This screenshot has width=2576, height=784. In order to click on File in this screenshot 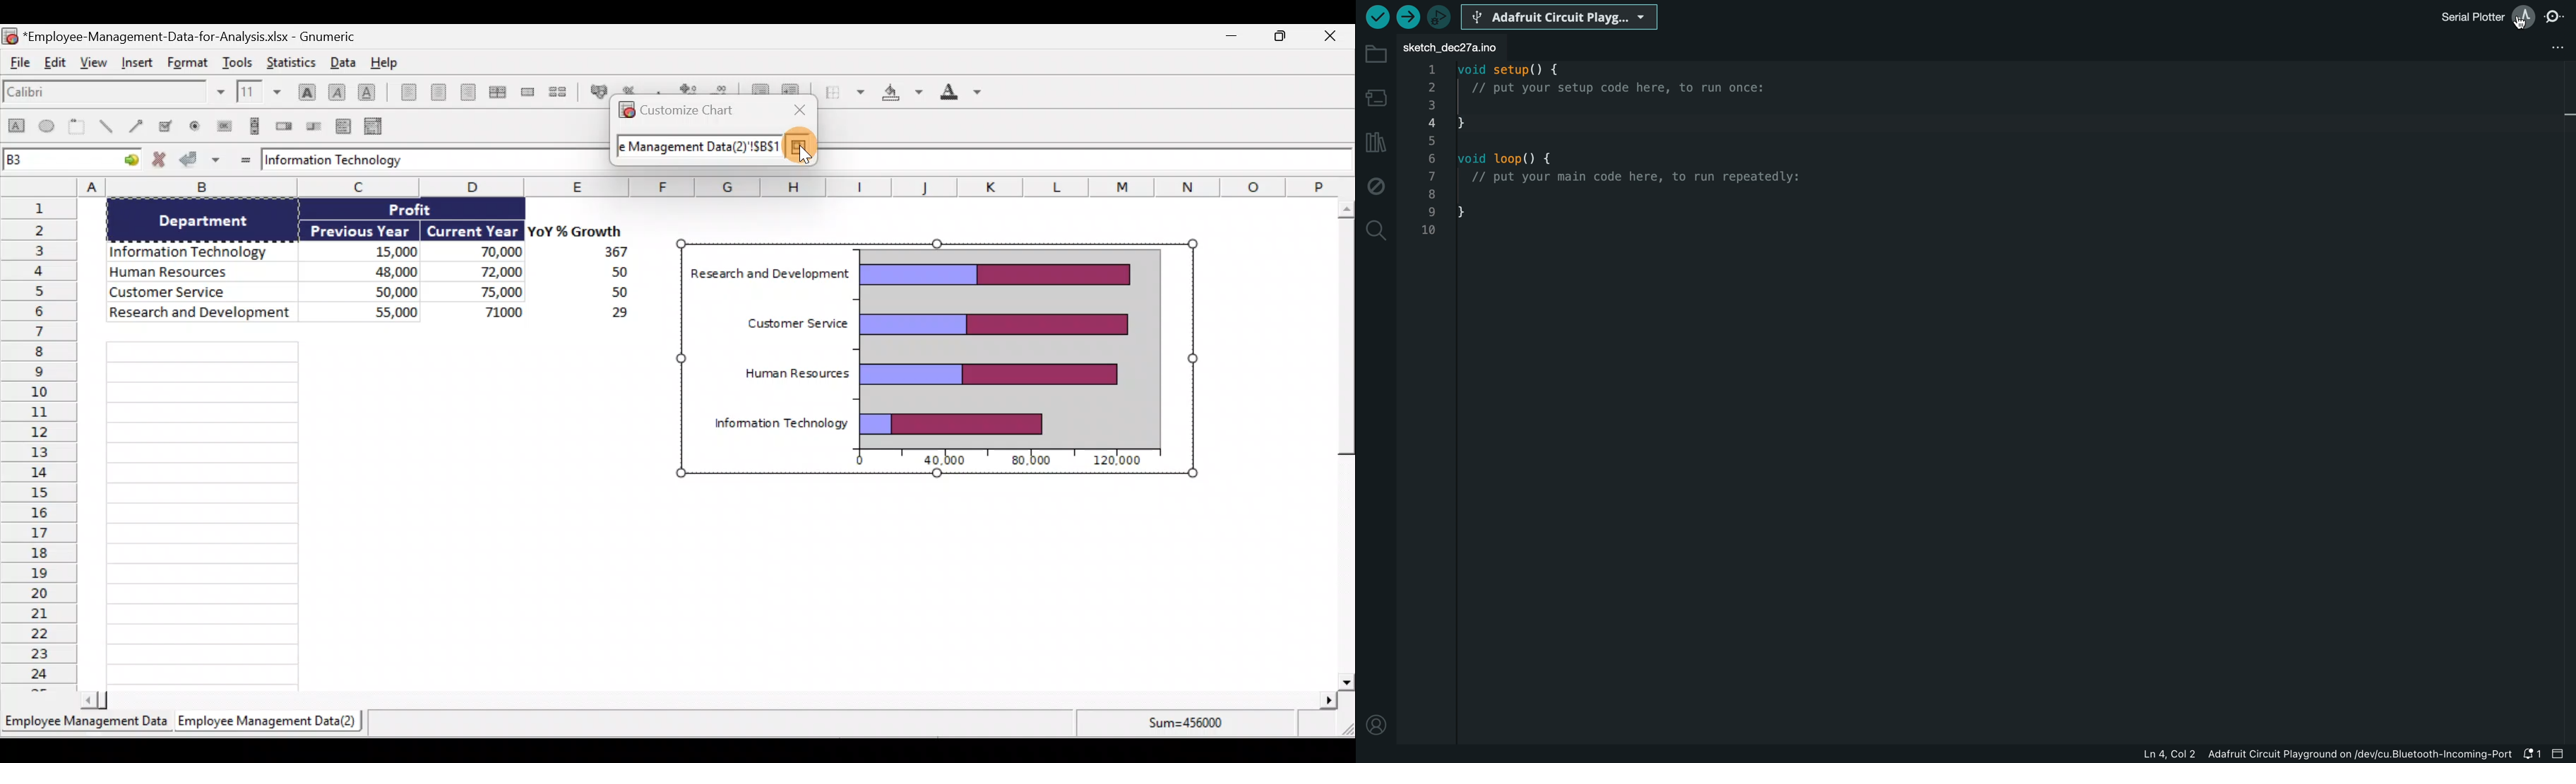, I will do `click(20, 66)`.